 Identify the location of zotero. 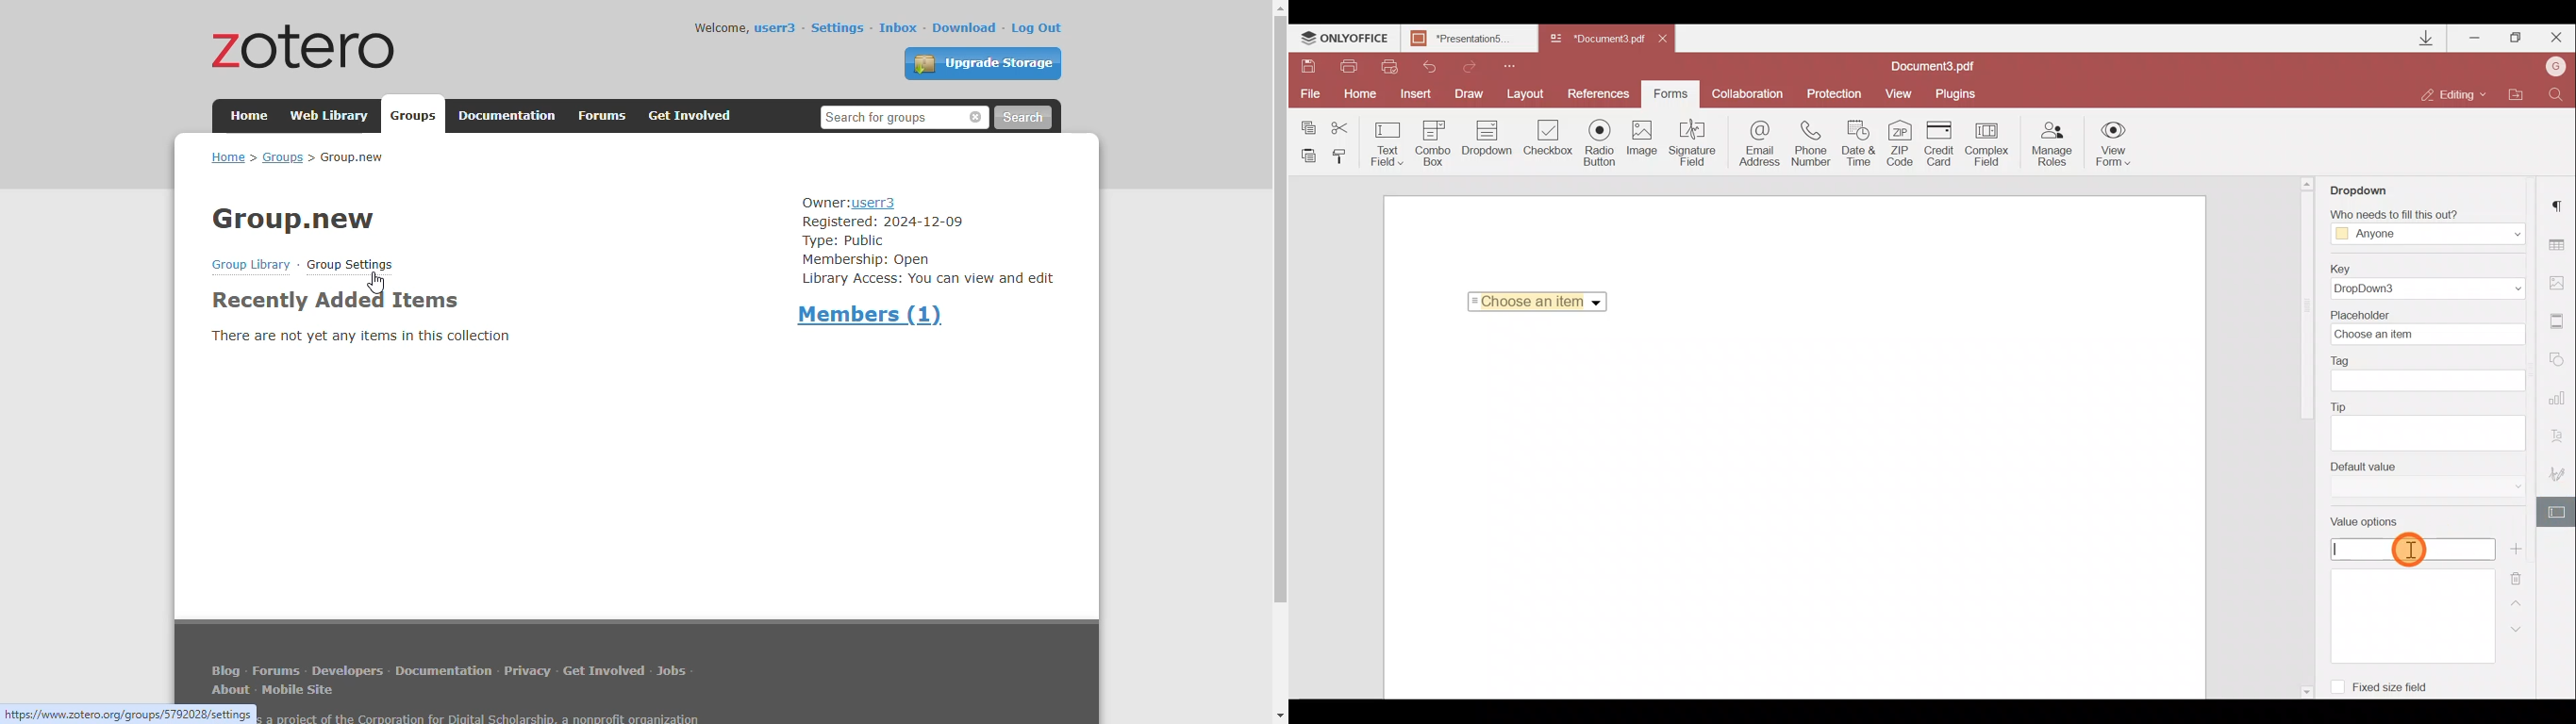
(305, 45).